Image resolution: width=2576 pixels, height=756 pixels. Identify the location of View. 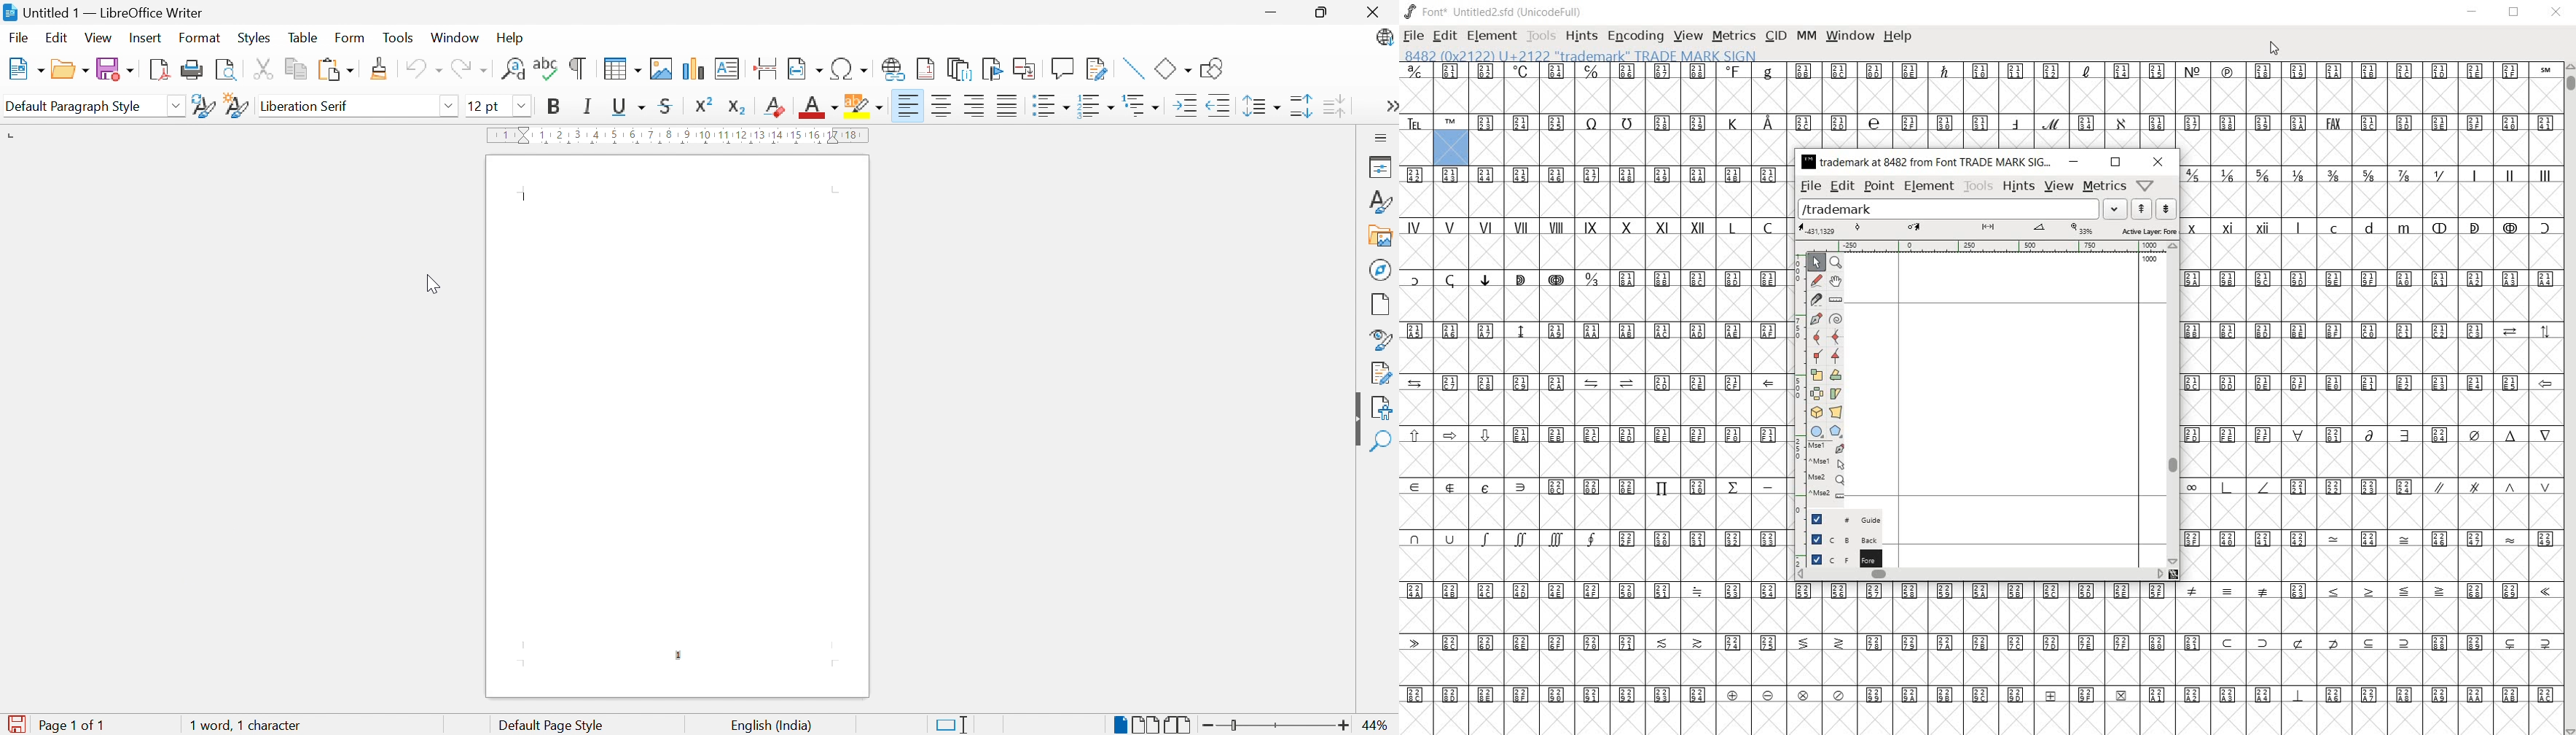
(98, 39).